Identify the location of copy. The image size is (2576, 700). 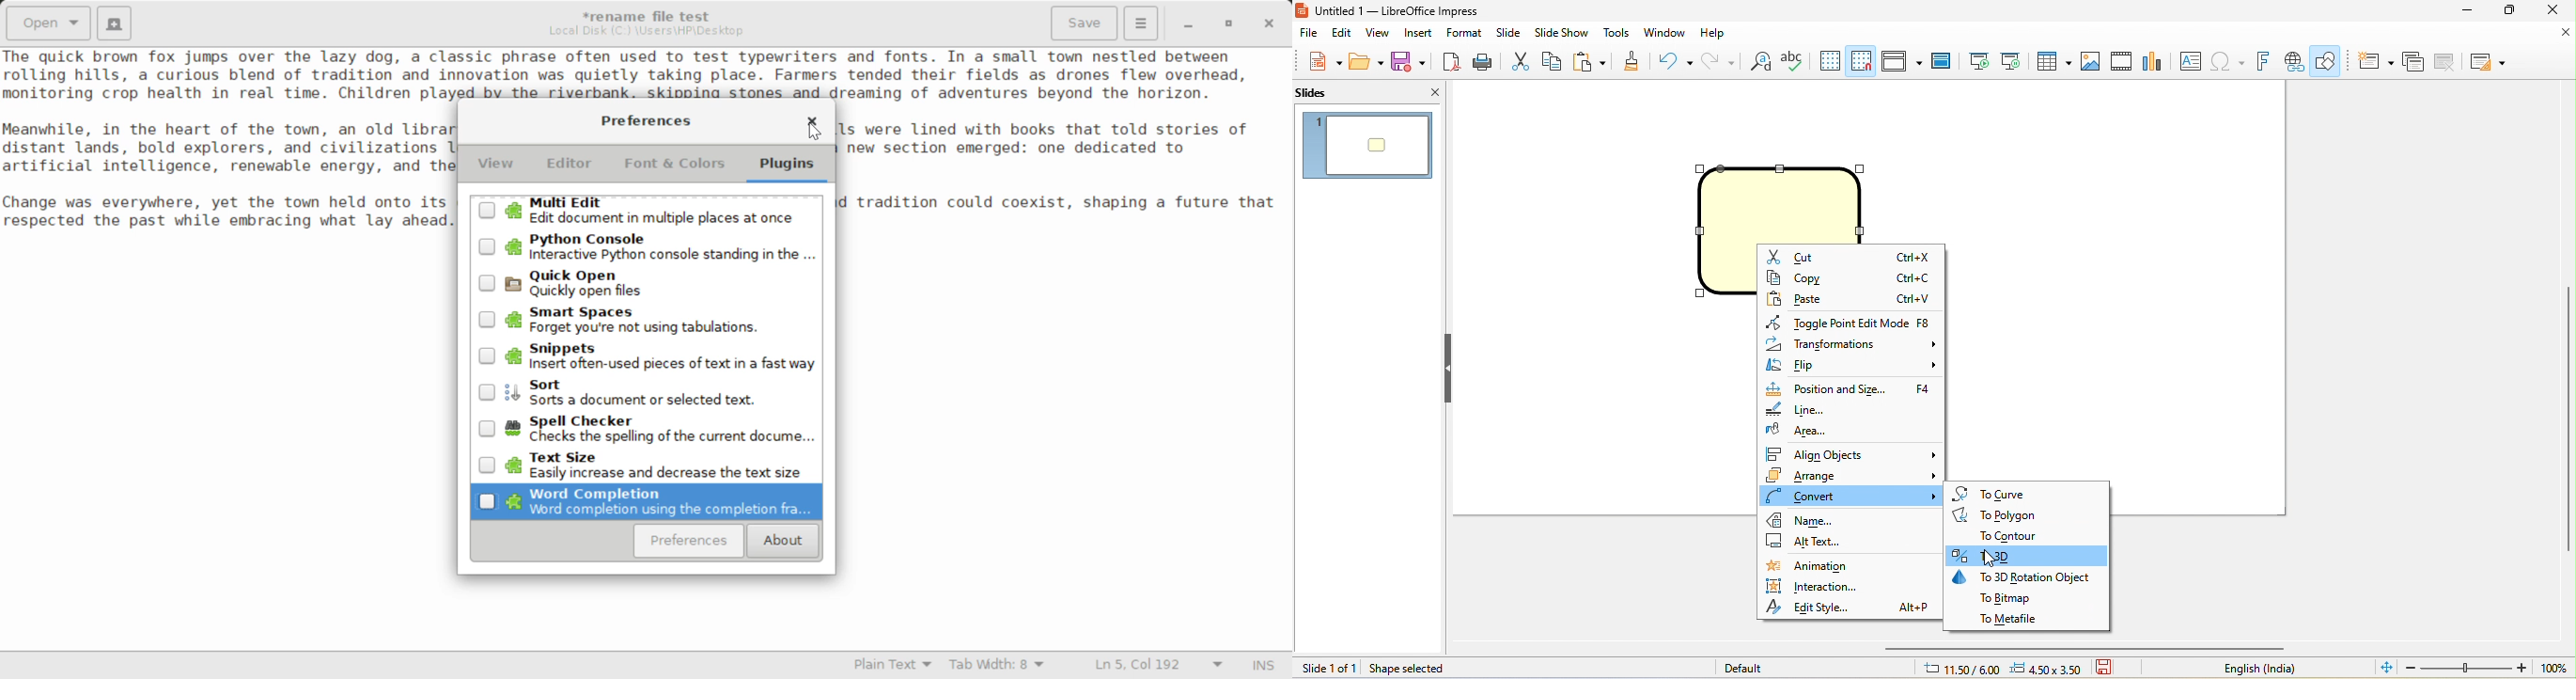
(1552, 60).